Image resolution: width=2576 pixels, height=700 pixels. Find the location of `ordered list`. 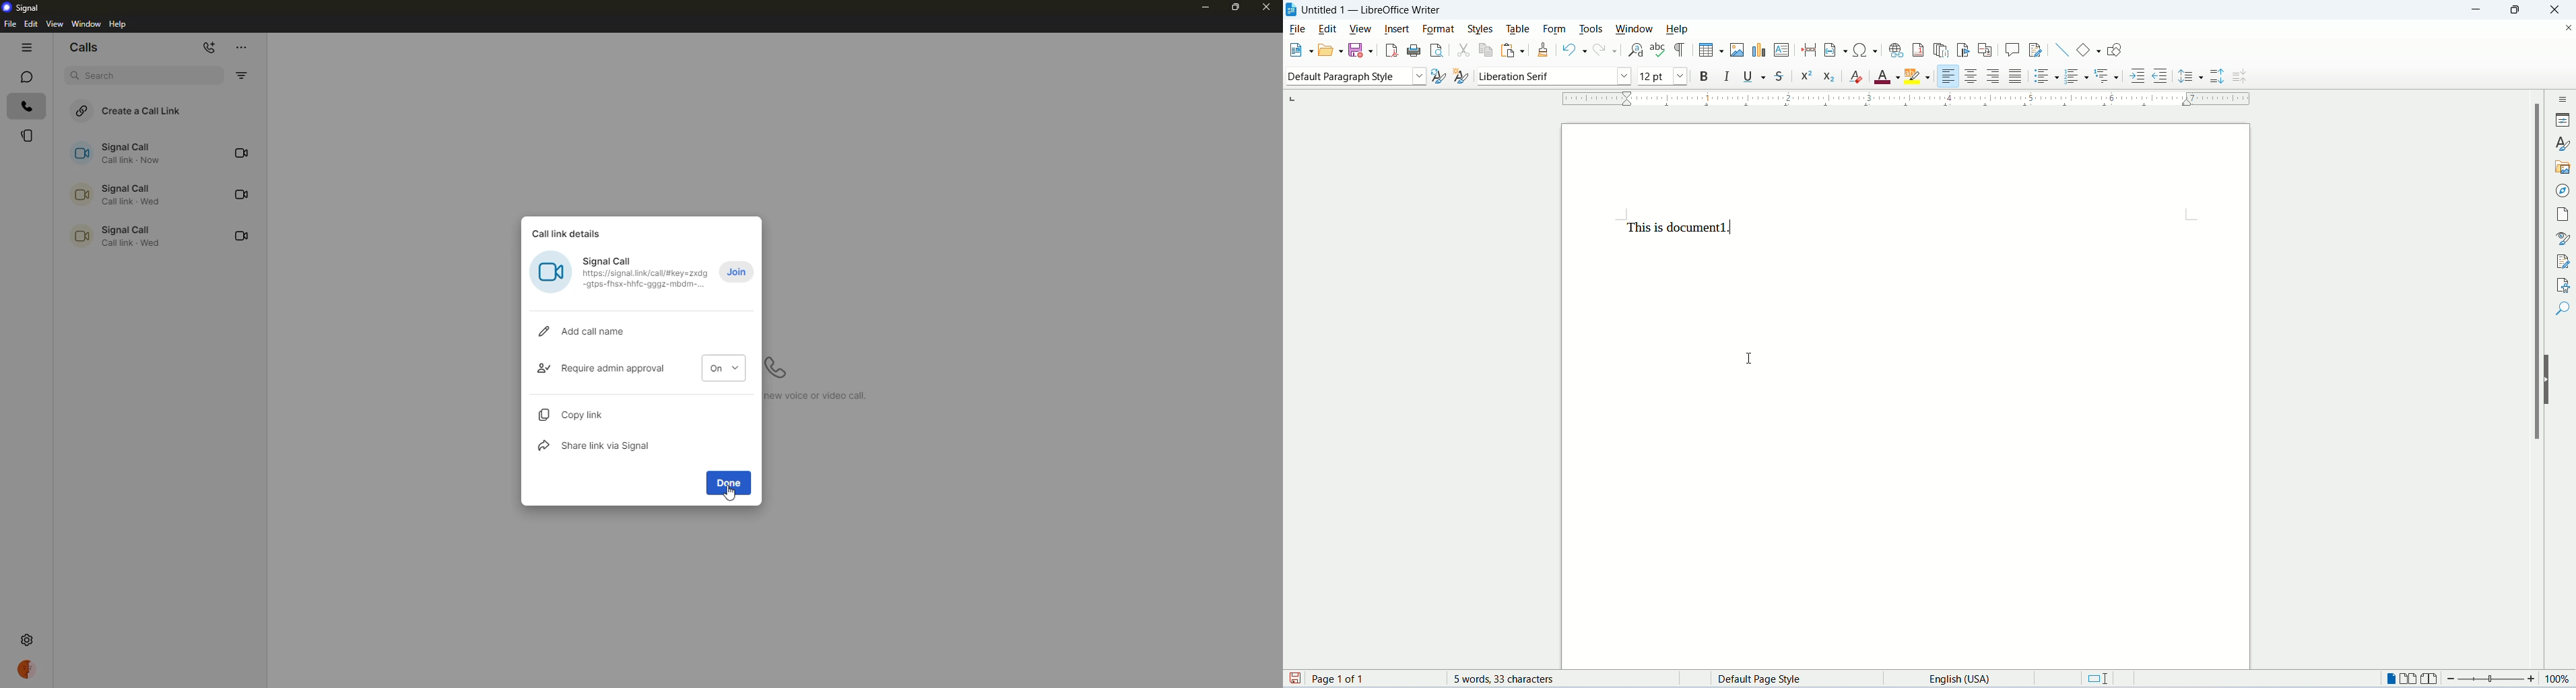

ordered list is located at coordinates (2077, 77).